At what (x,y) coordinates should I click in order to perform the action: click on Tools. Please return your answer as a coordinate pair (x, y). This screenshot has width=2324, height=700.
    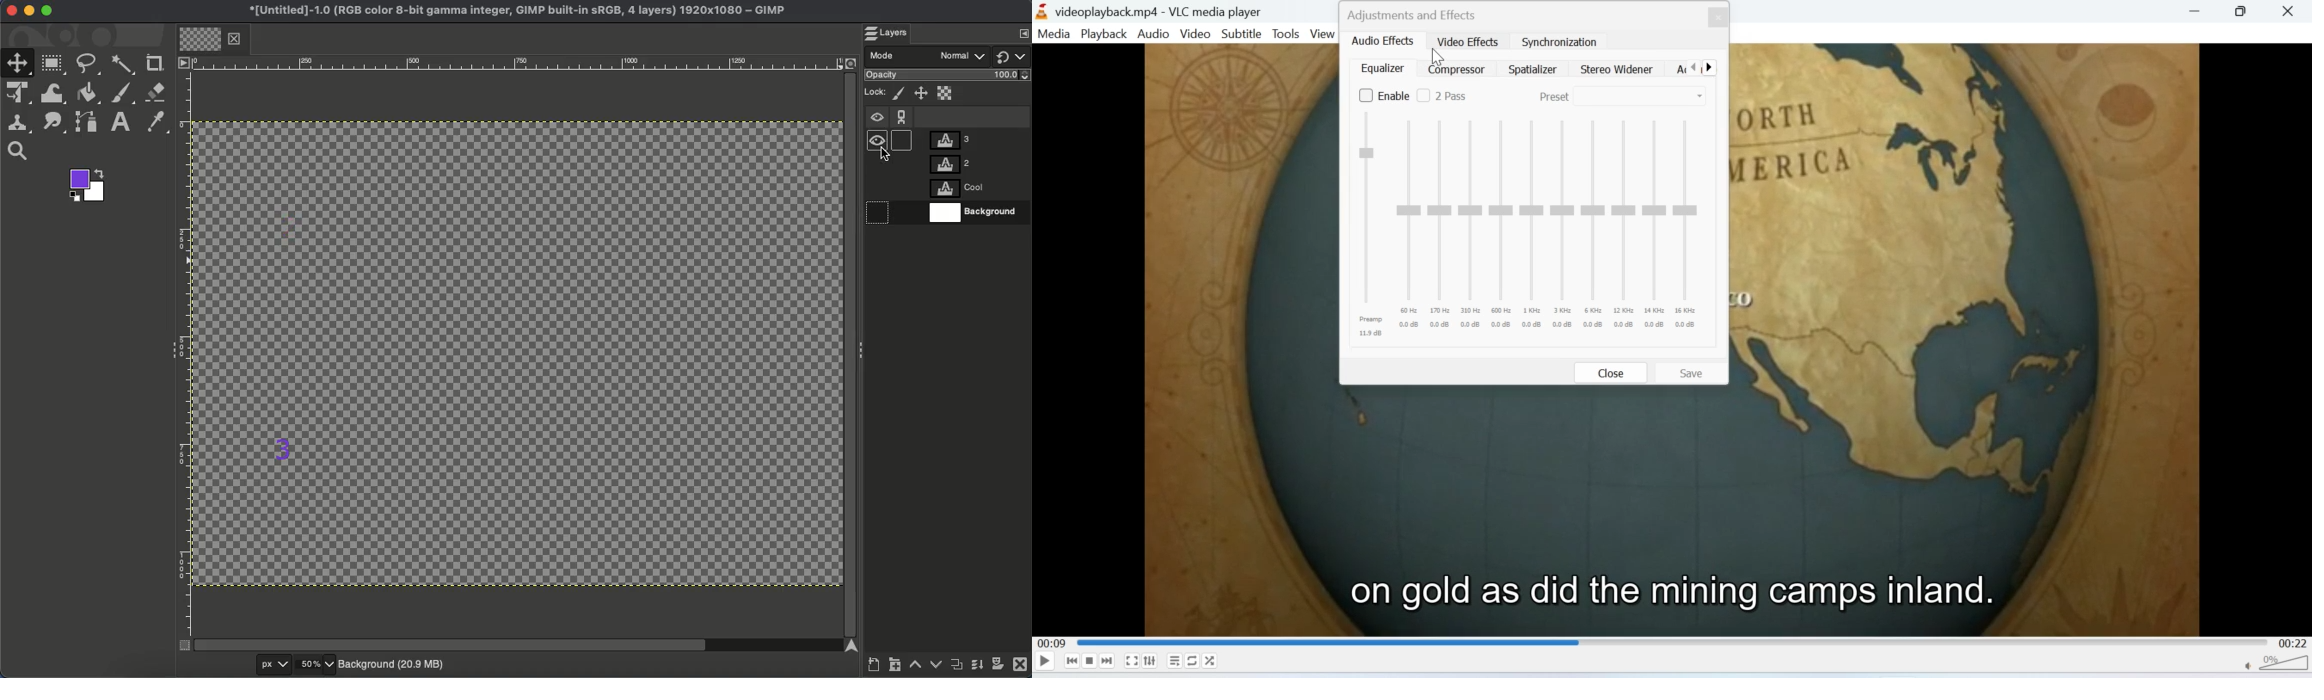
    Looking at the image, I should click on (1286, 34).